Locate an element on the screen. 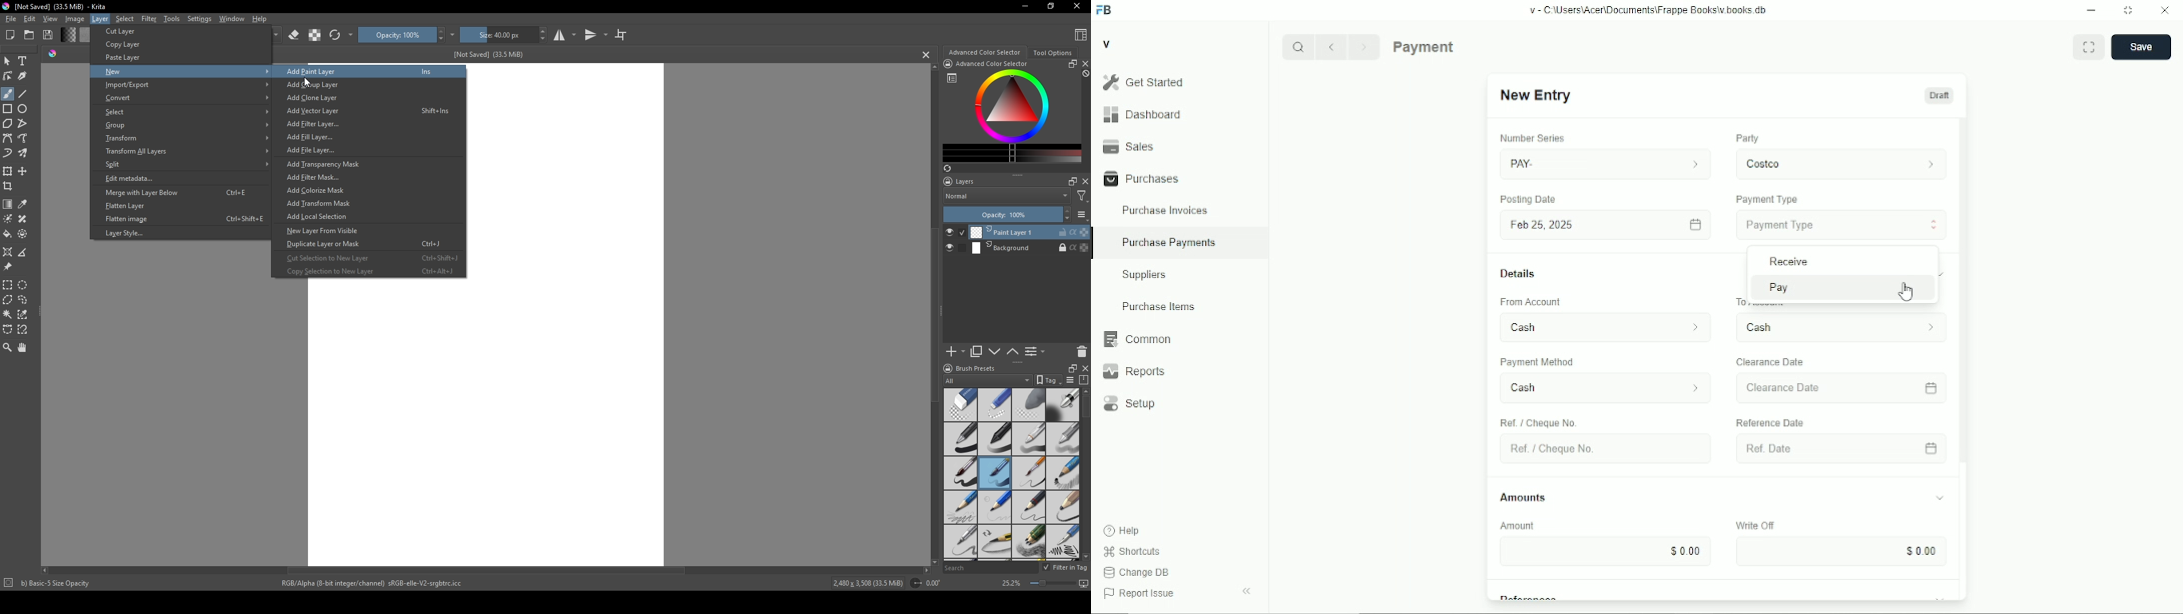  polyline is located at coordinates (24, 123).